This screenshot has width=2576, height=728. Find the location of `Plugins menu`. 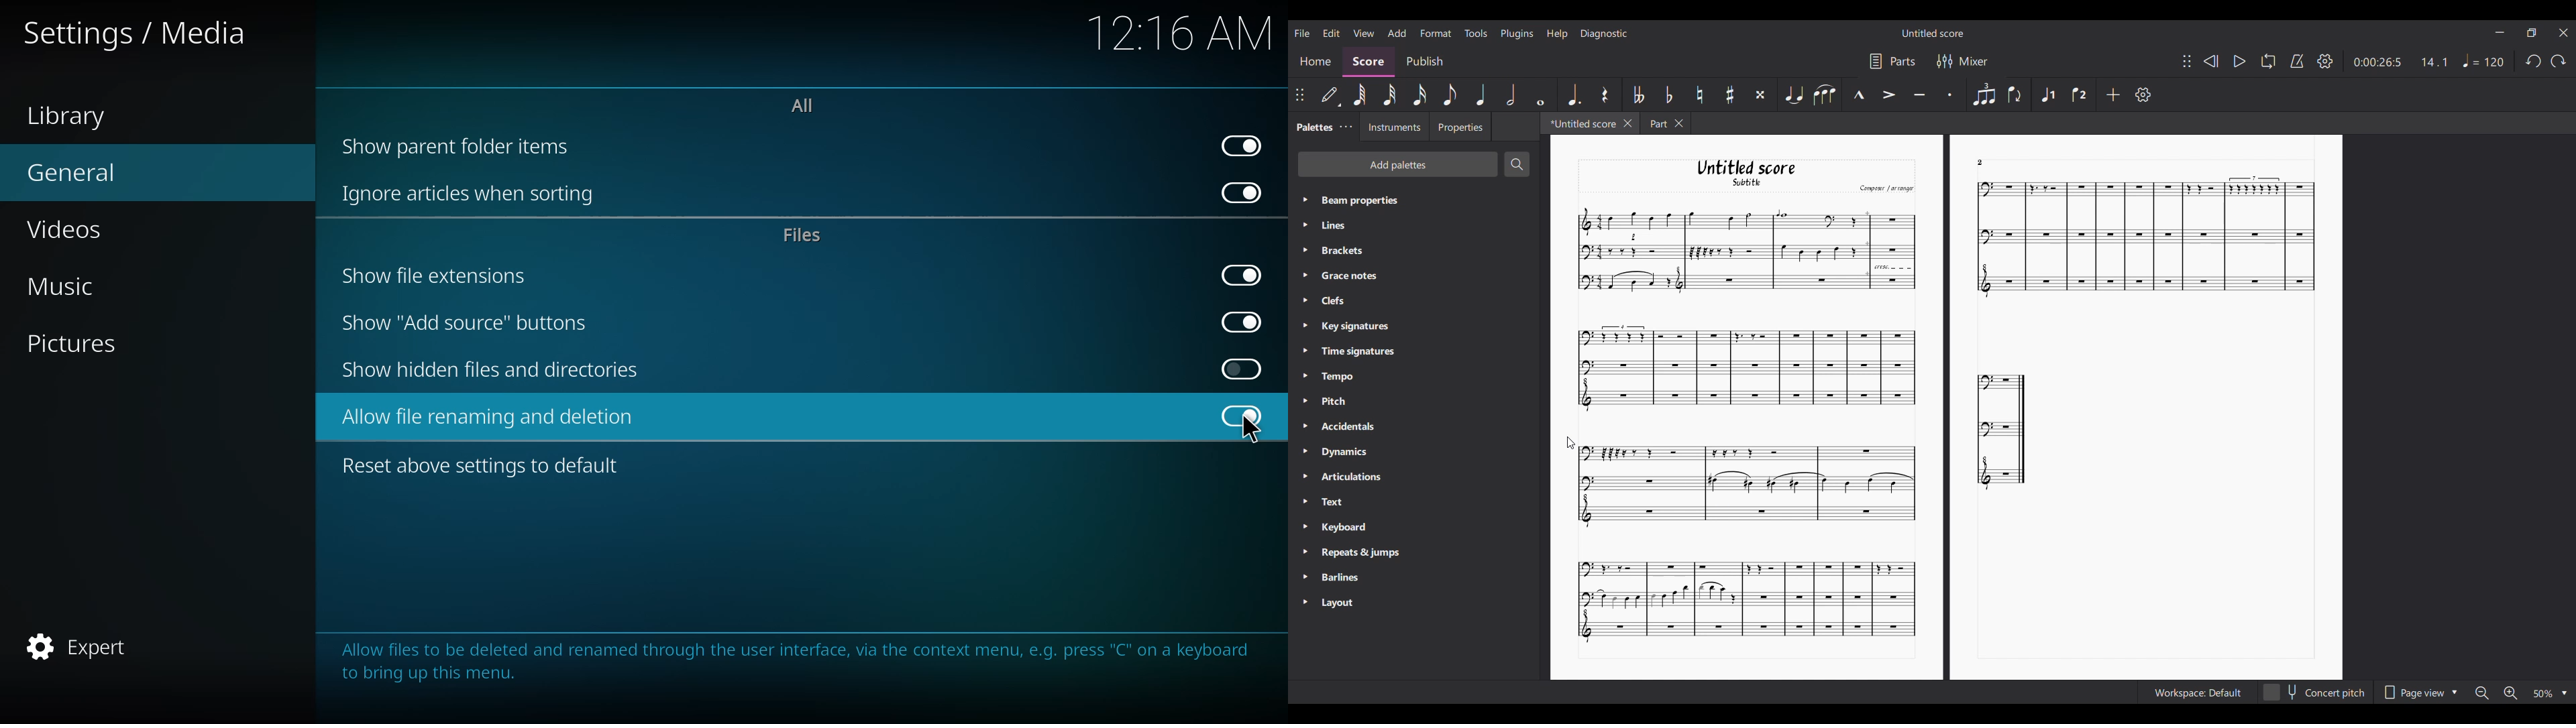

Plugins menu is located at coordinates (1517, 34).